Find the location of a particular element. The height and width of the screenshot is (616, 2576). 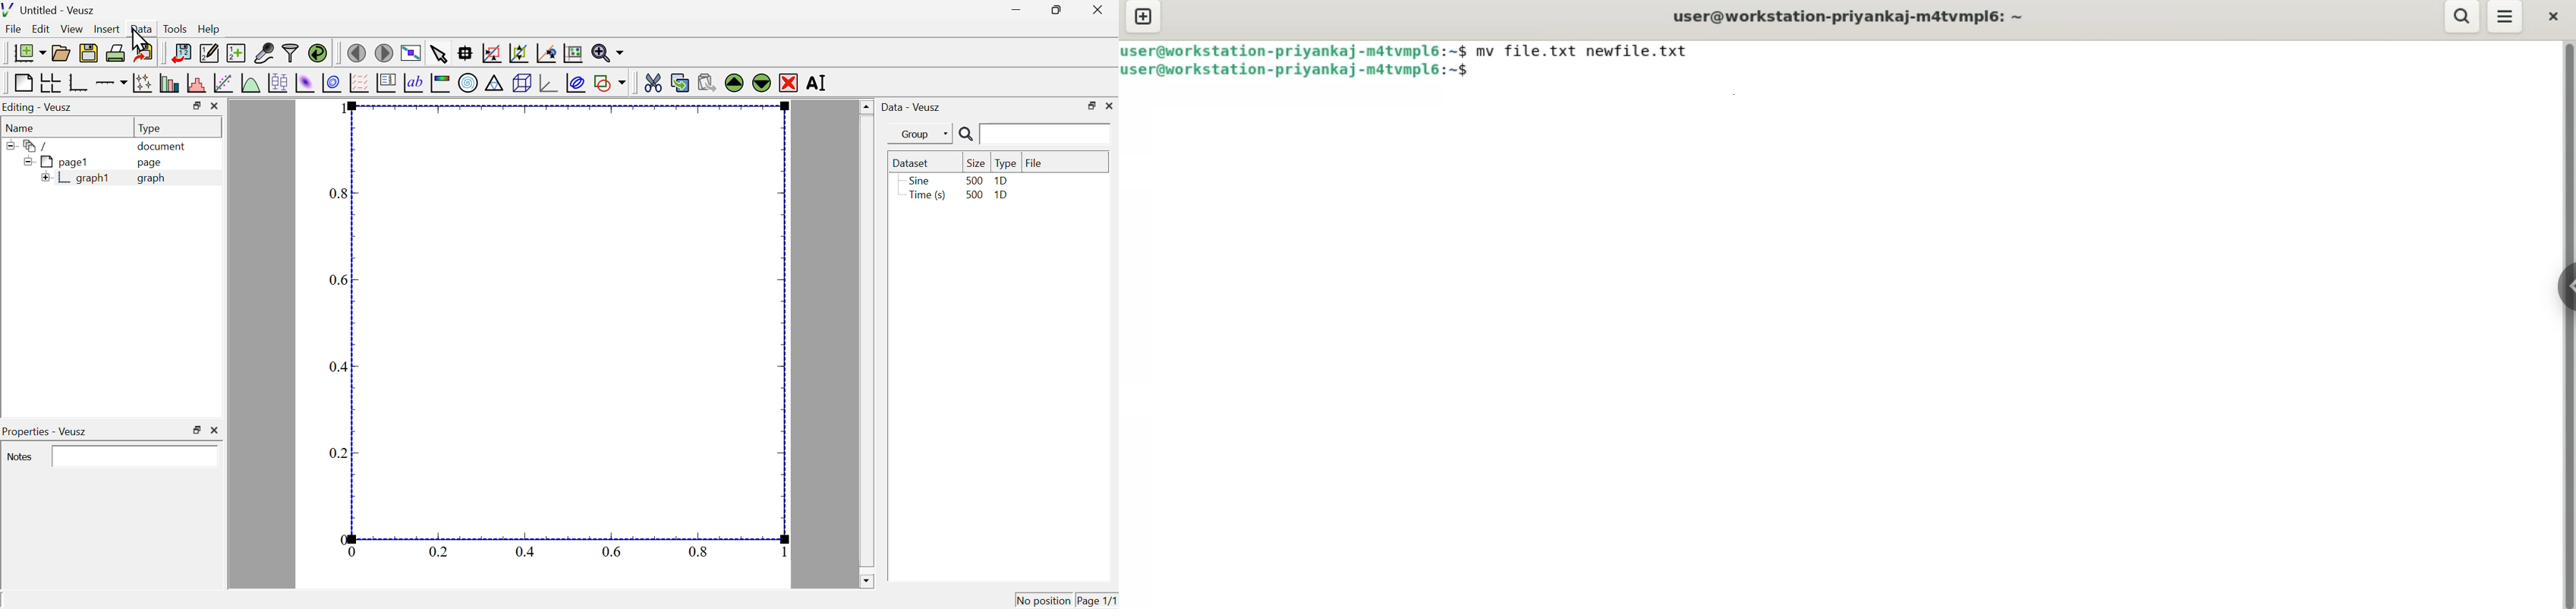

select items from the graph or scroll is located at coordinates (438, 53).